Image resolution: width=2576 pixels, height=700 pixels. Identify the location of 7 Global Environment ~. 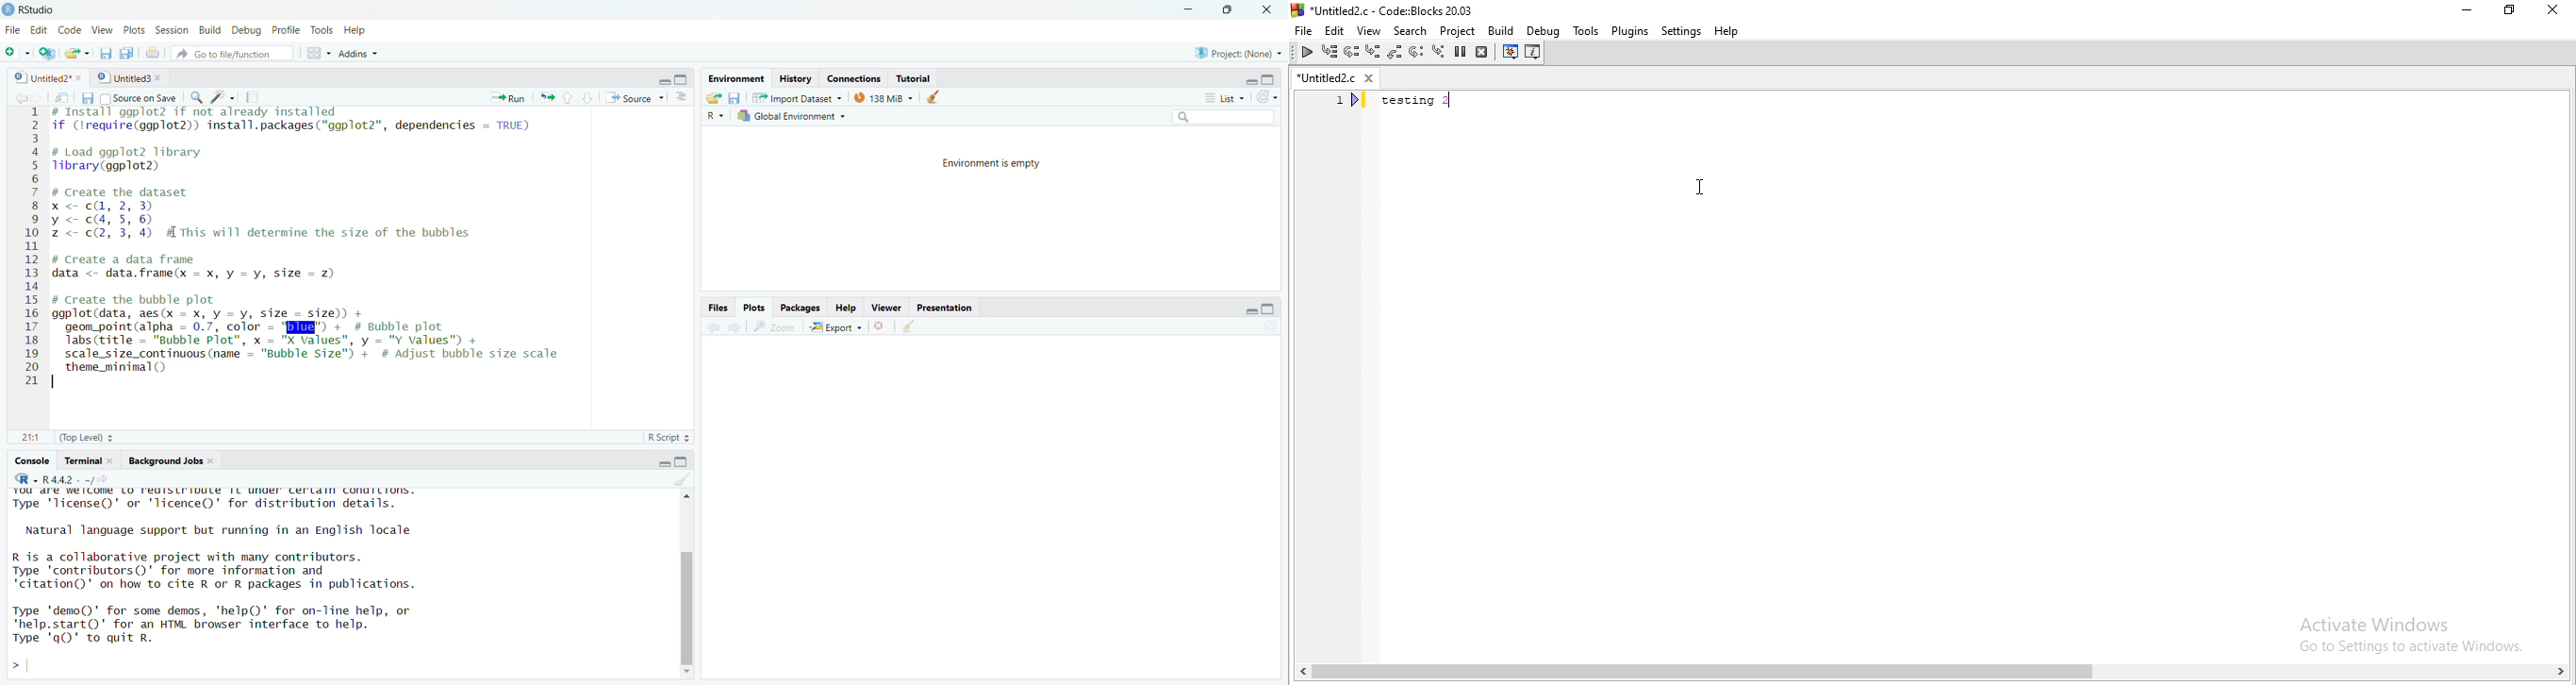
(794, 116).